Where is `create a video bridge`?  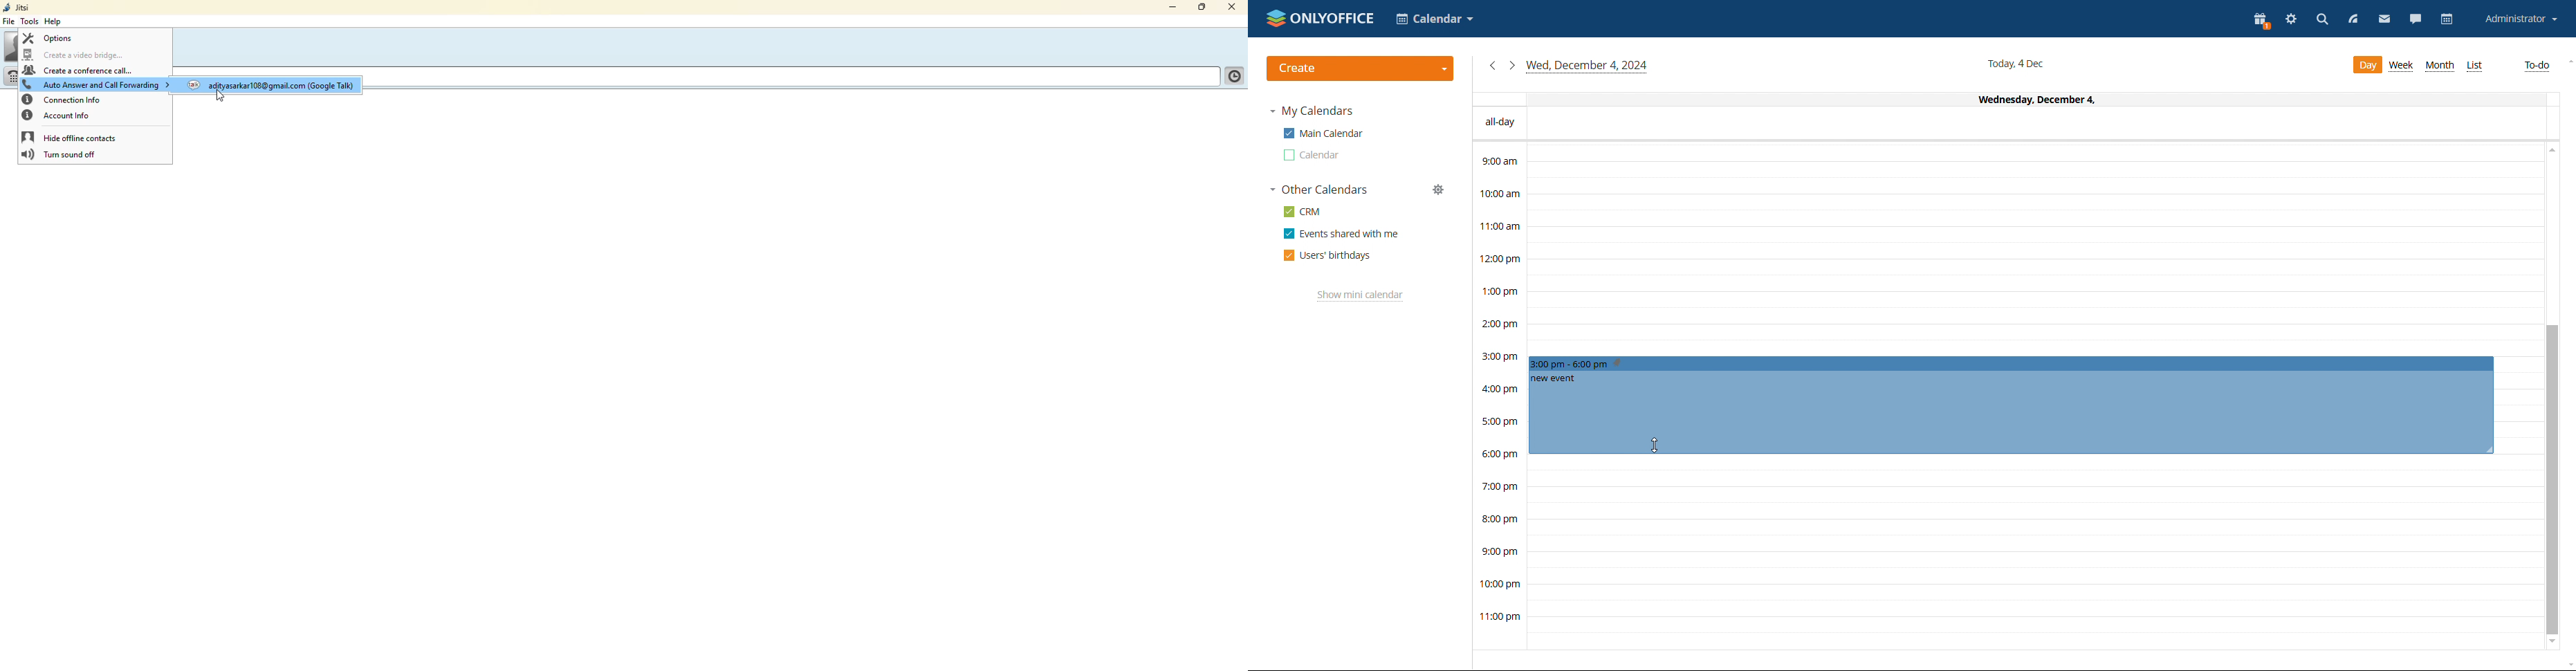 create a video bridge is located at coordinates (78, 56).